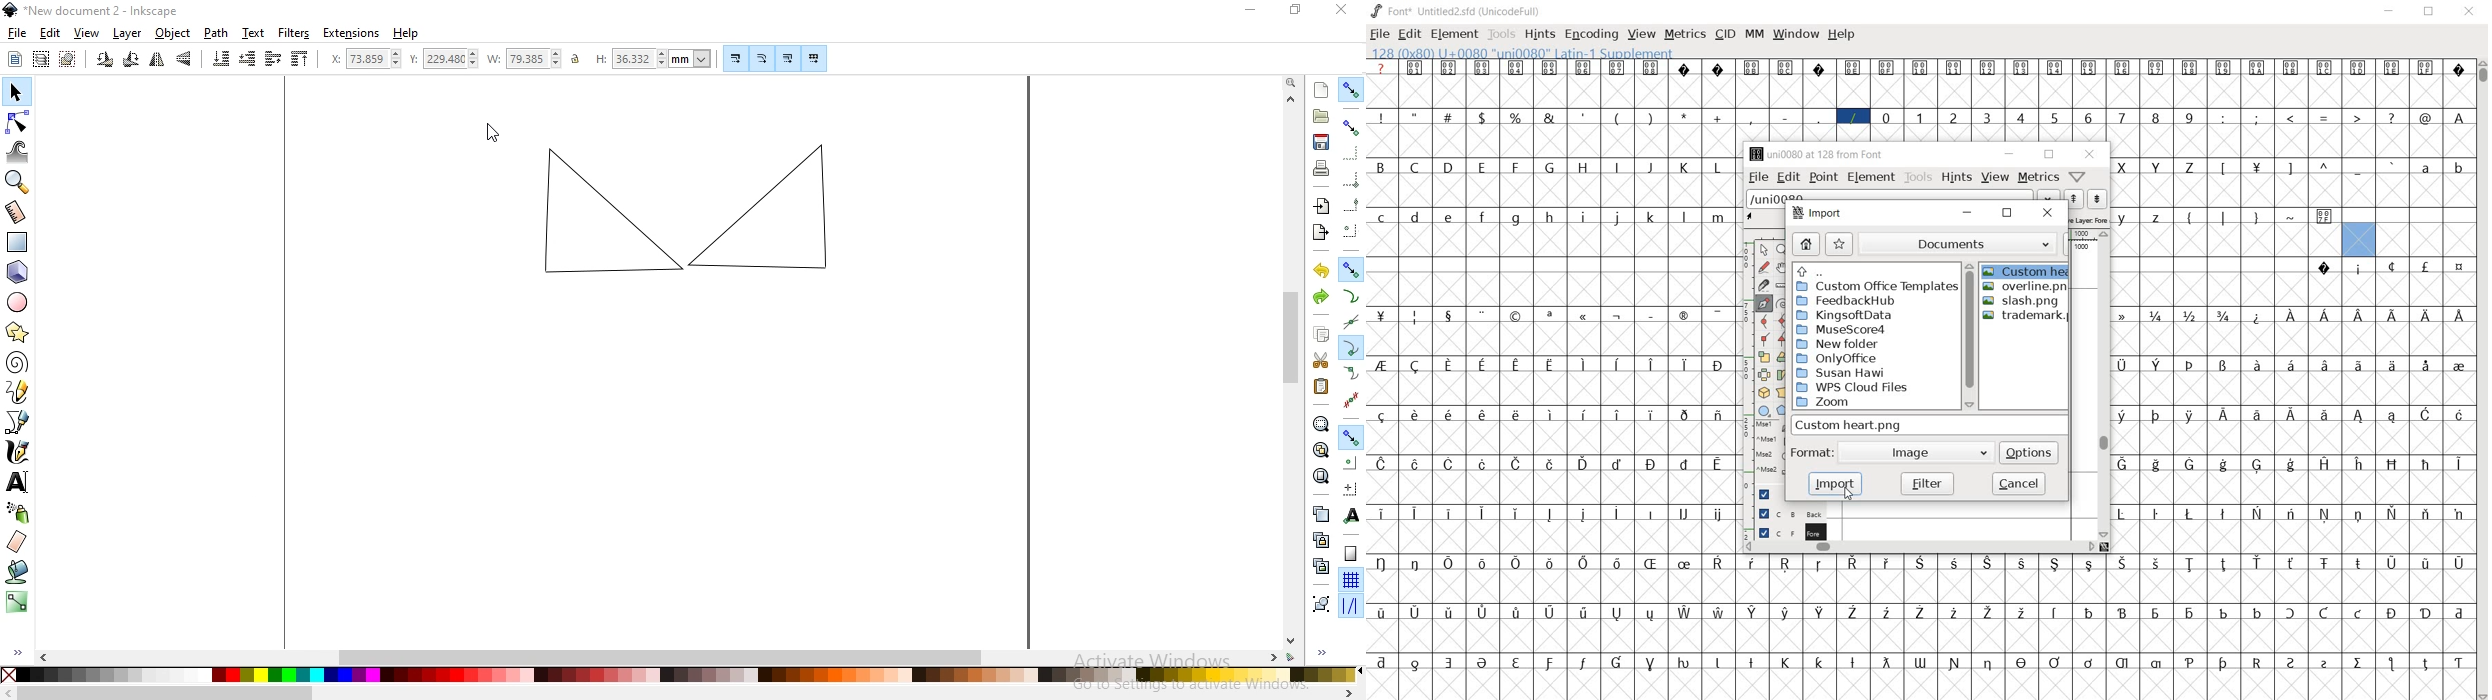 The image size is (2492, 700). I want to click on unlock, so click(579, 60).